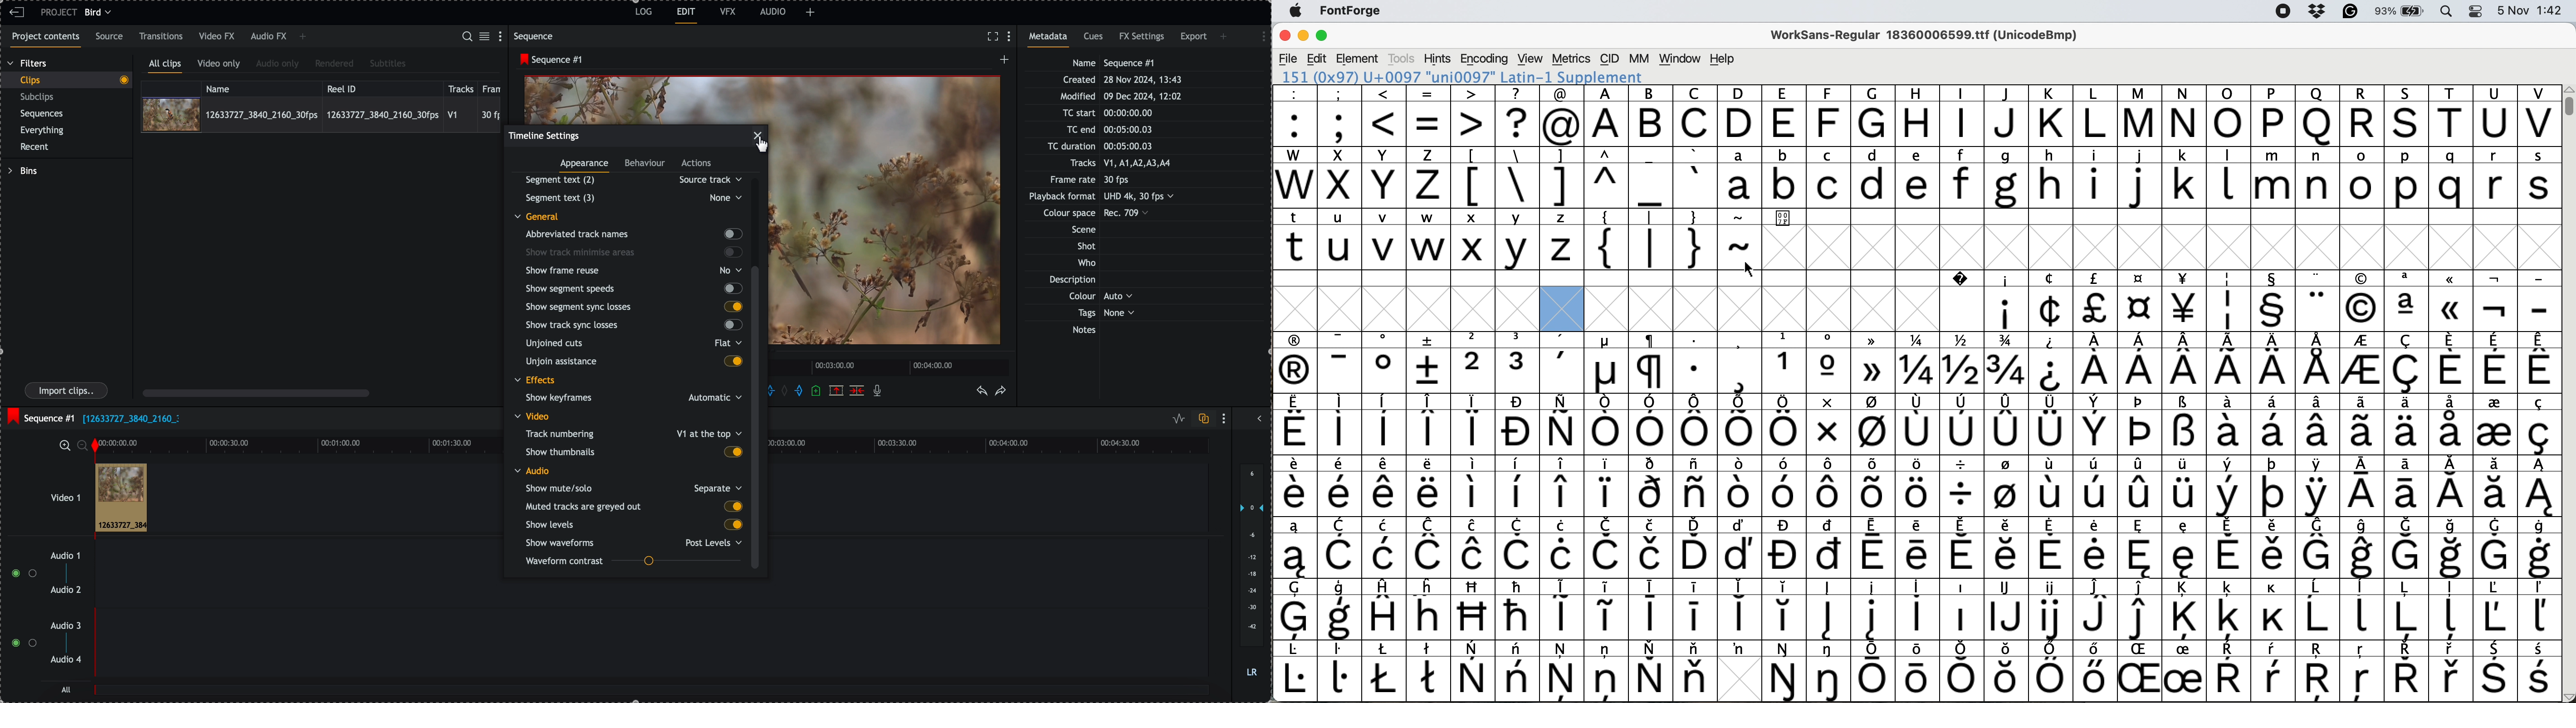 The width and height of the screenshot is (2576, 728). Describe the element at coordinates (2007, 301) in the screenshot. I see `symbol` at that location.